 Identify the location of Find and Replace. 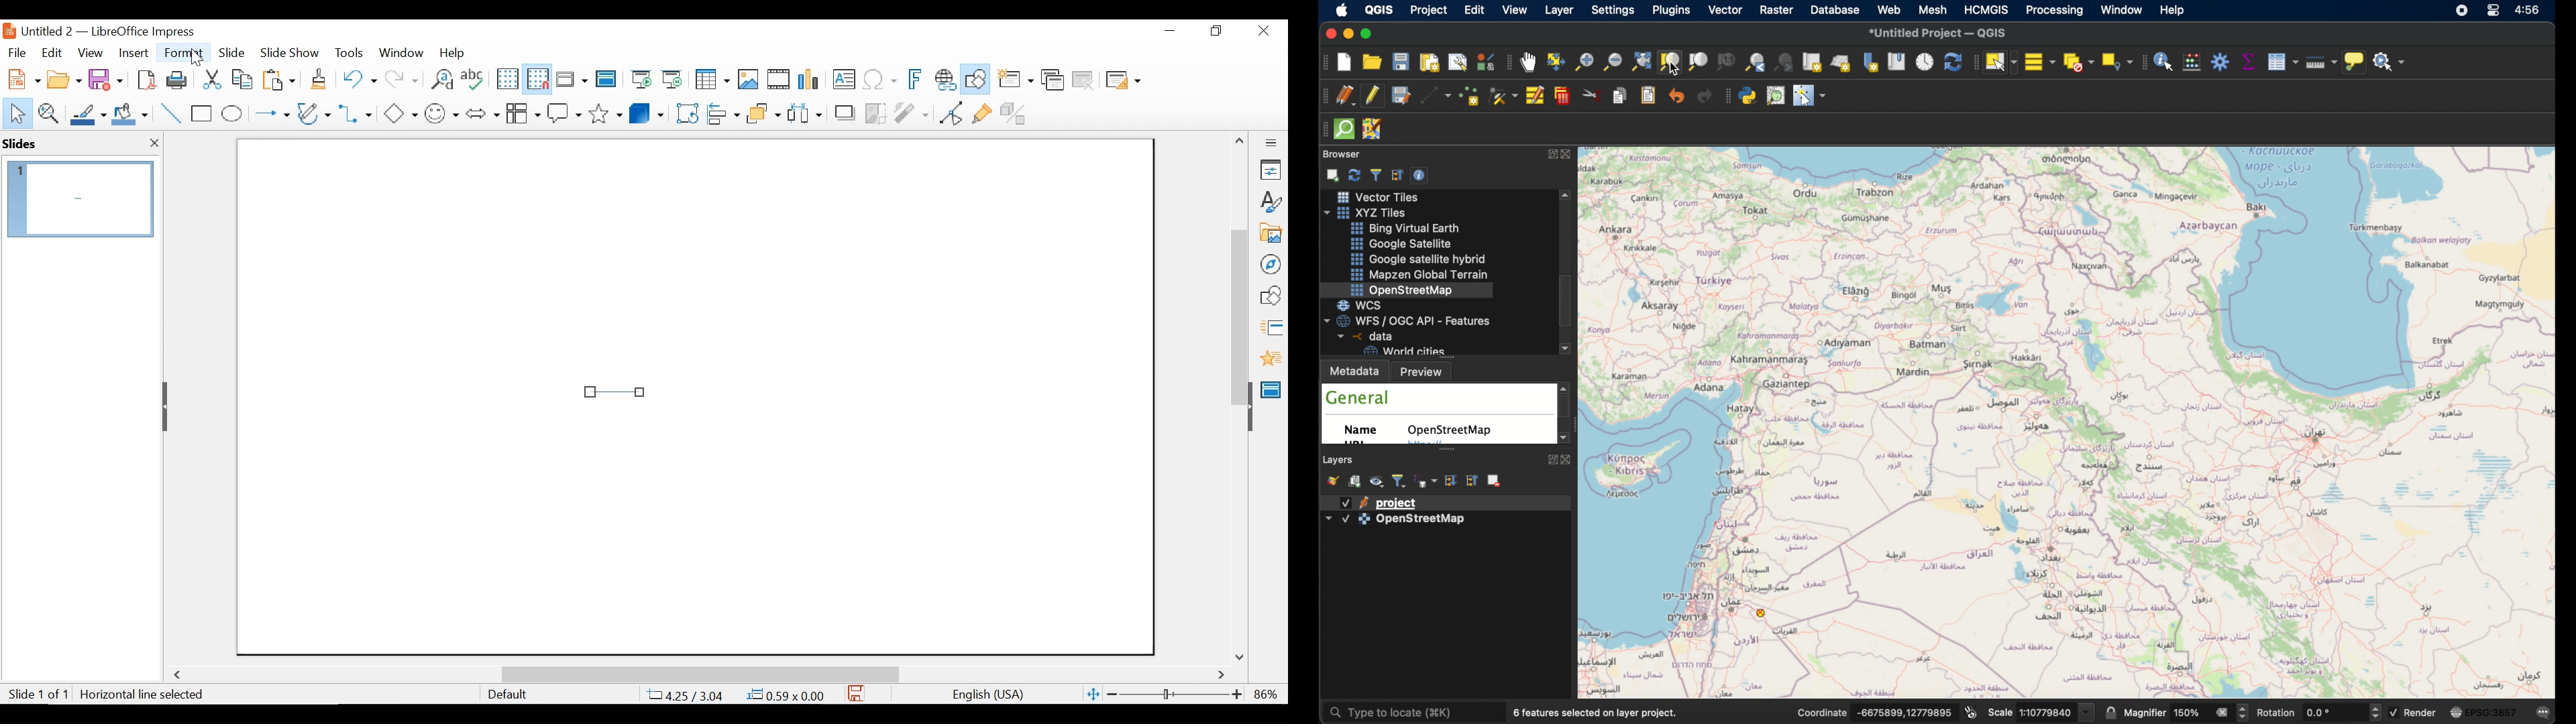
(441, 79).